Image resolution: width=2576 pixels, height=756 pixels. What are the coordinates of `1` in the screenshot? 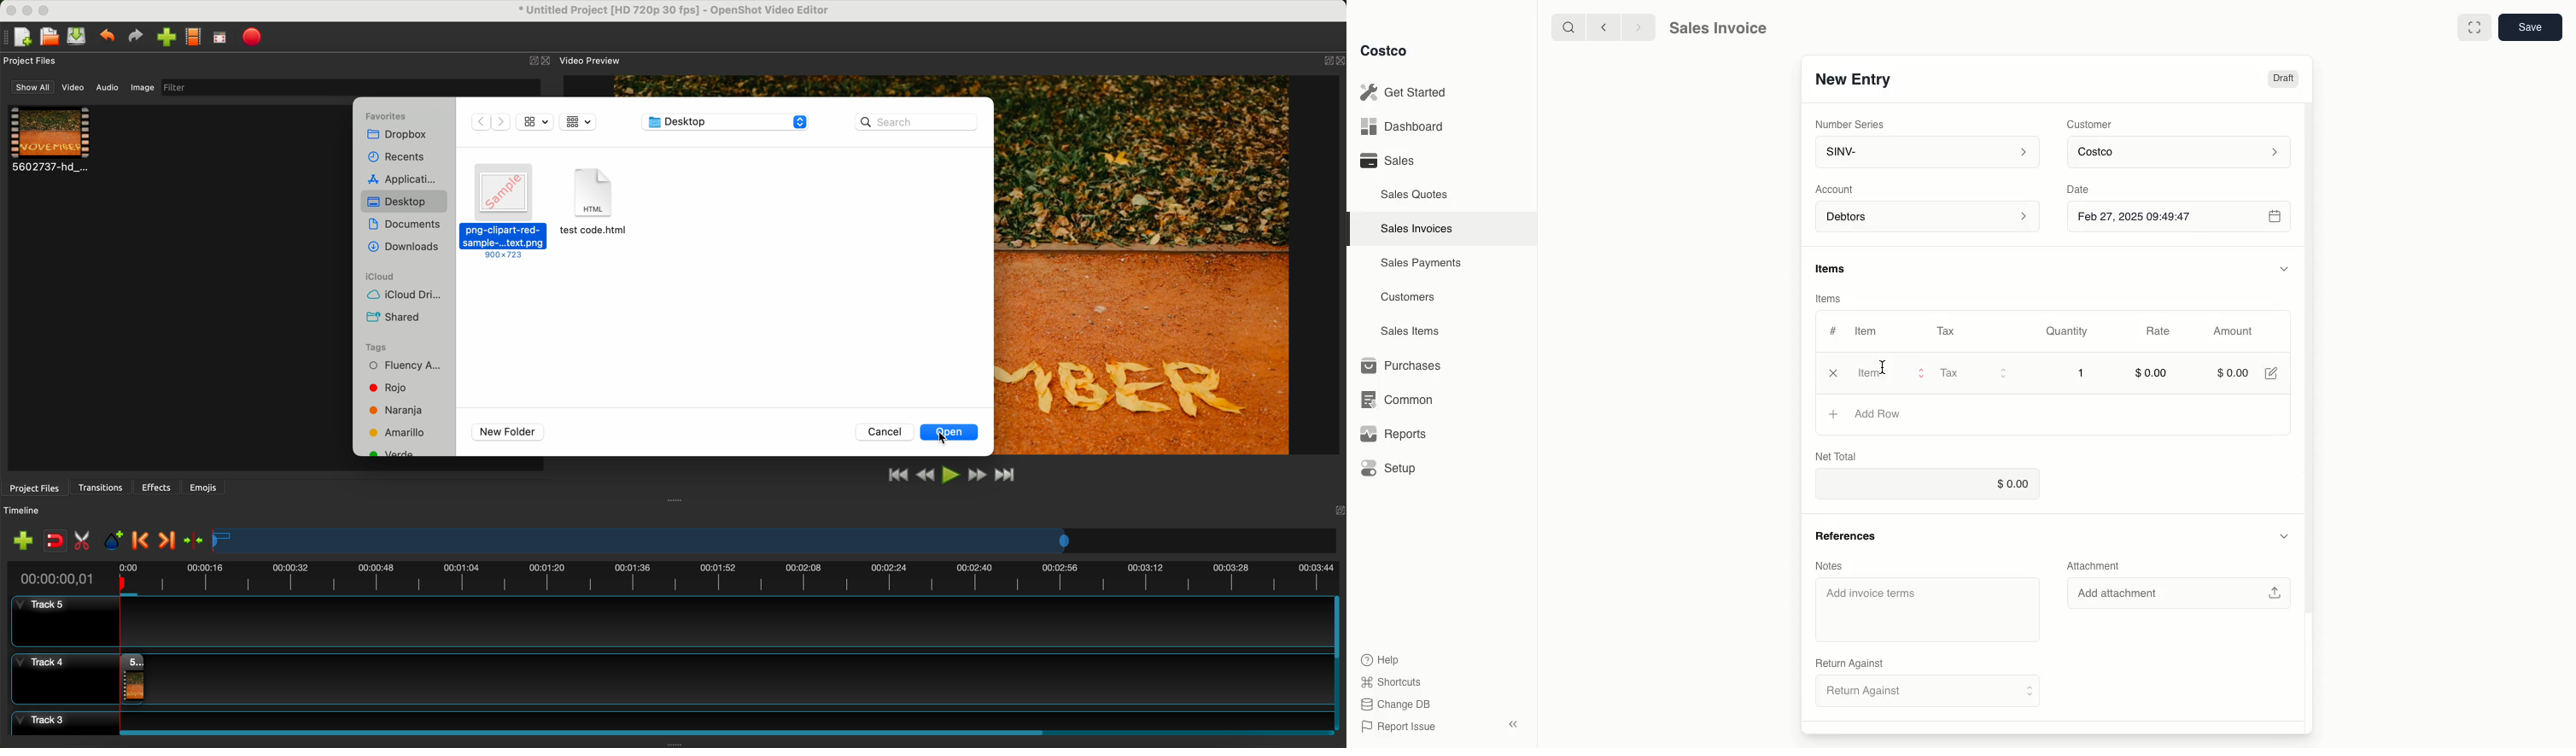 It's located at (2082, 374).